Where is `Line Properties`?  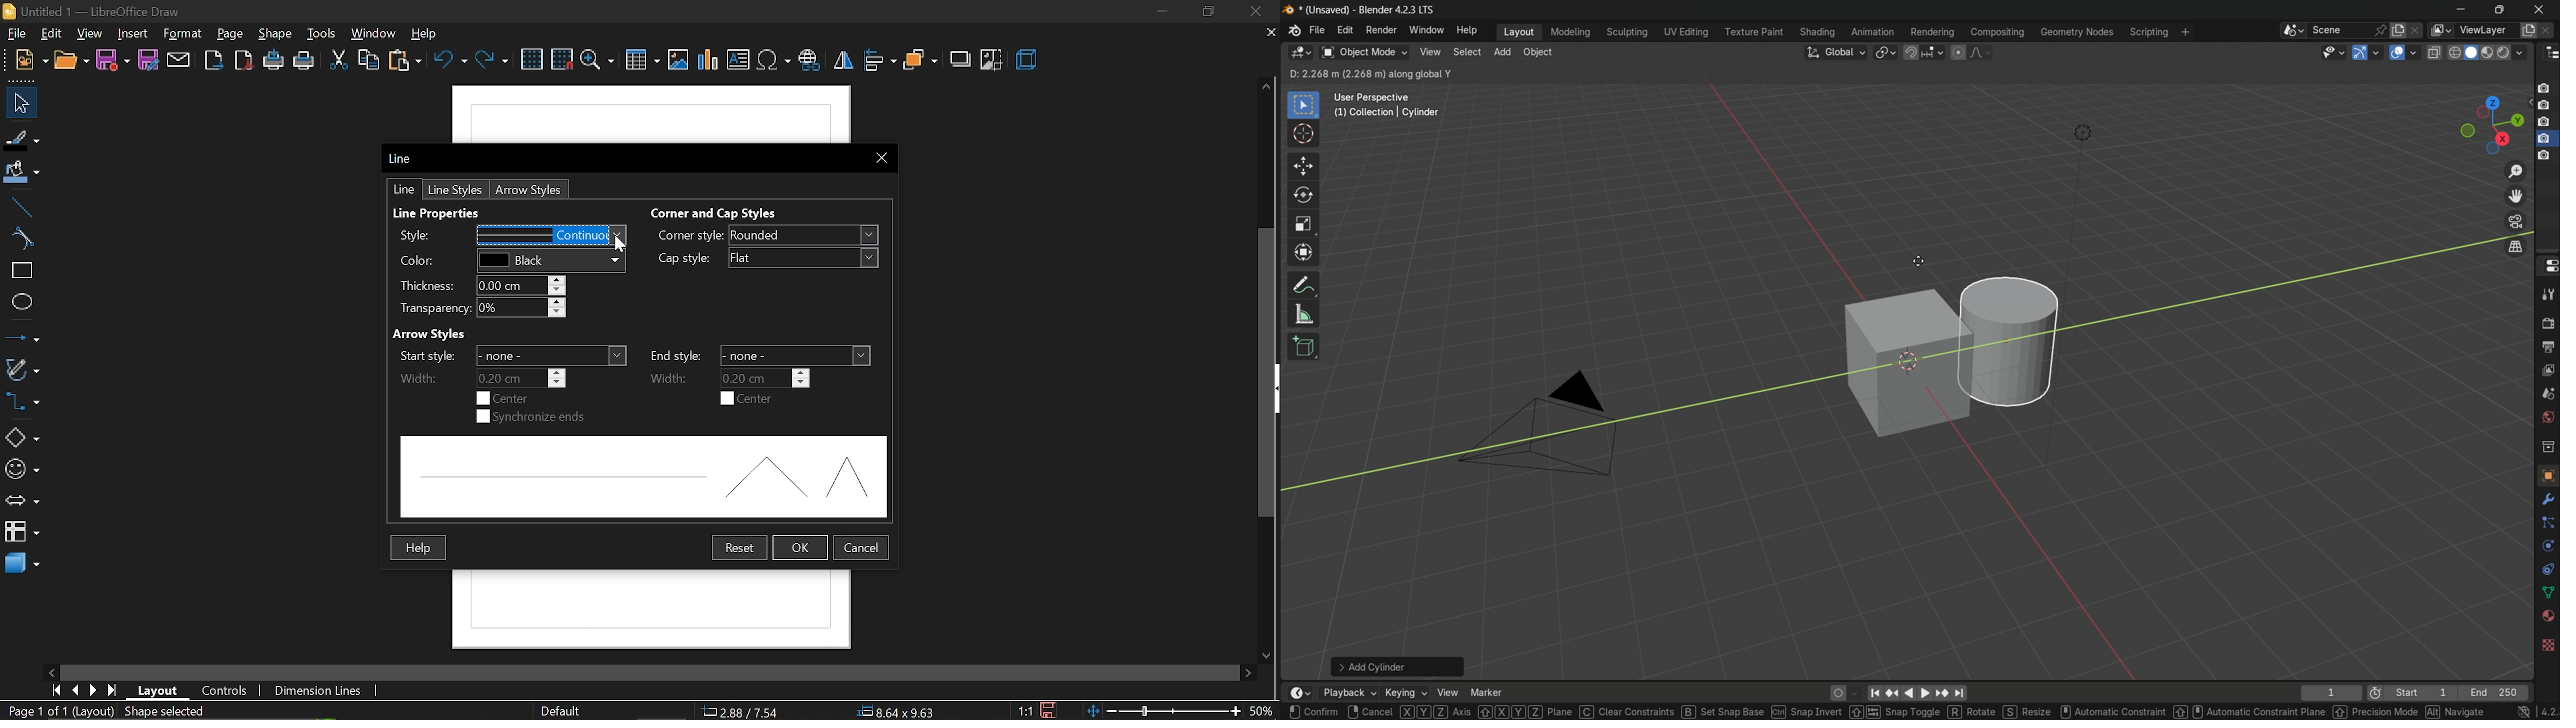 Line Properties is located at coordinates (459, 212).